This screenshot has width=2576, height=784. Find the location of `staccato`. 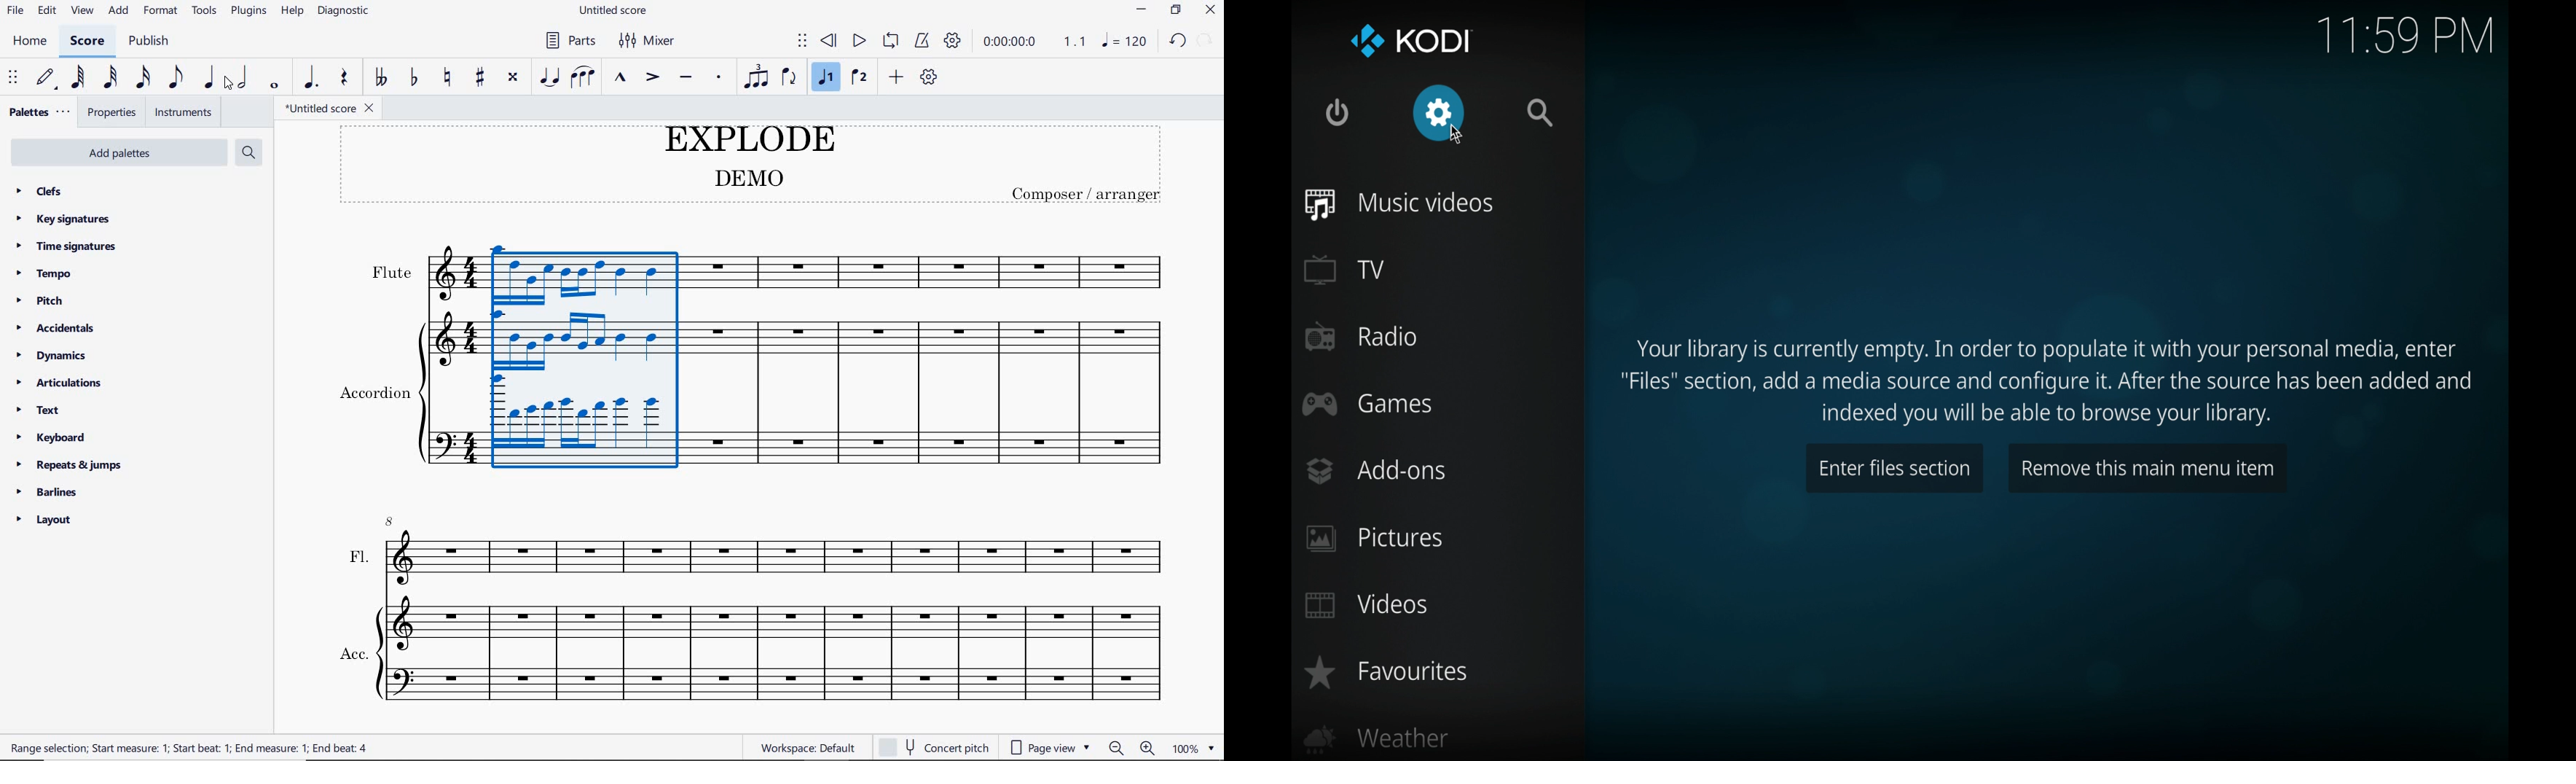

staccato is located at coordinates (718, 78).